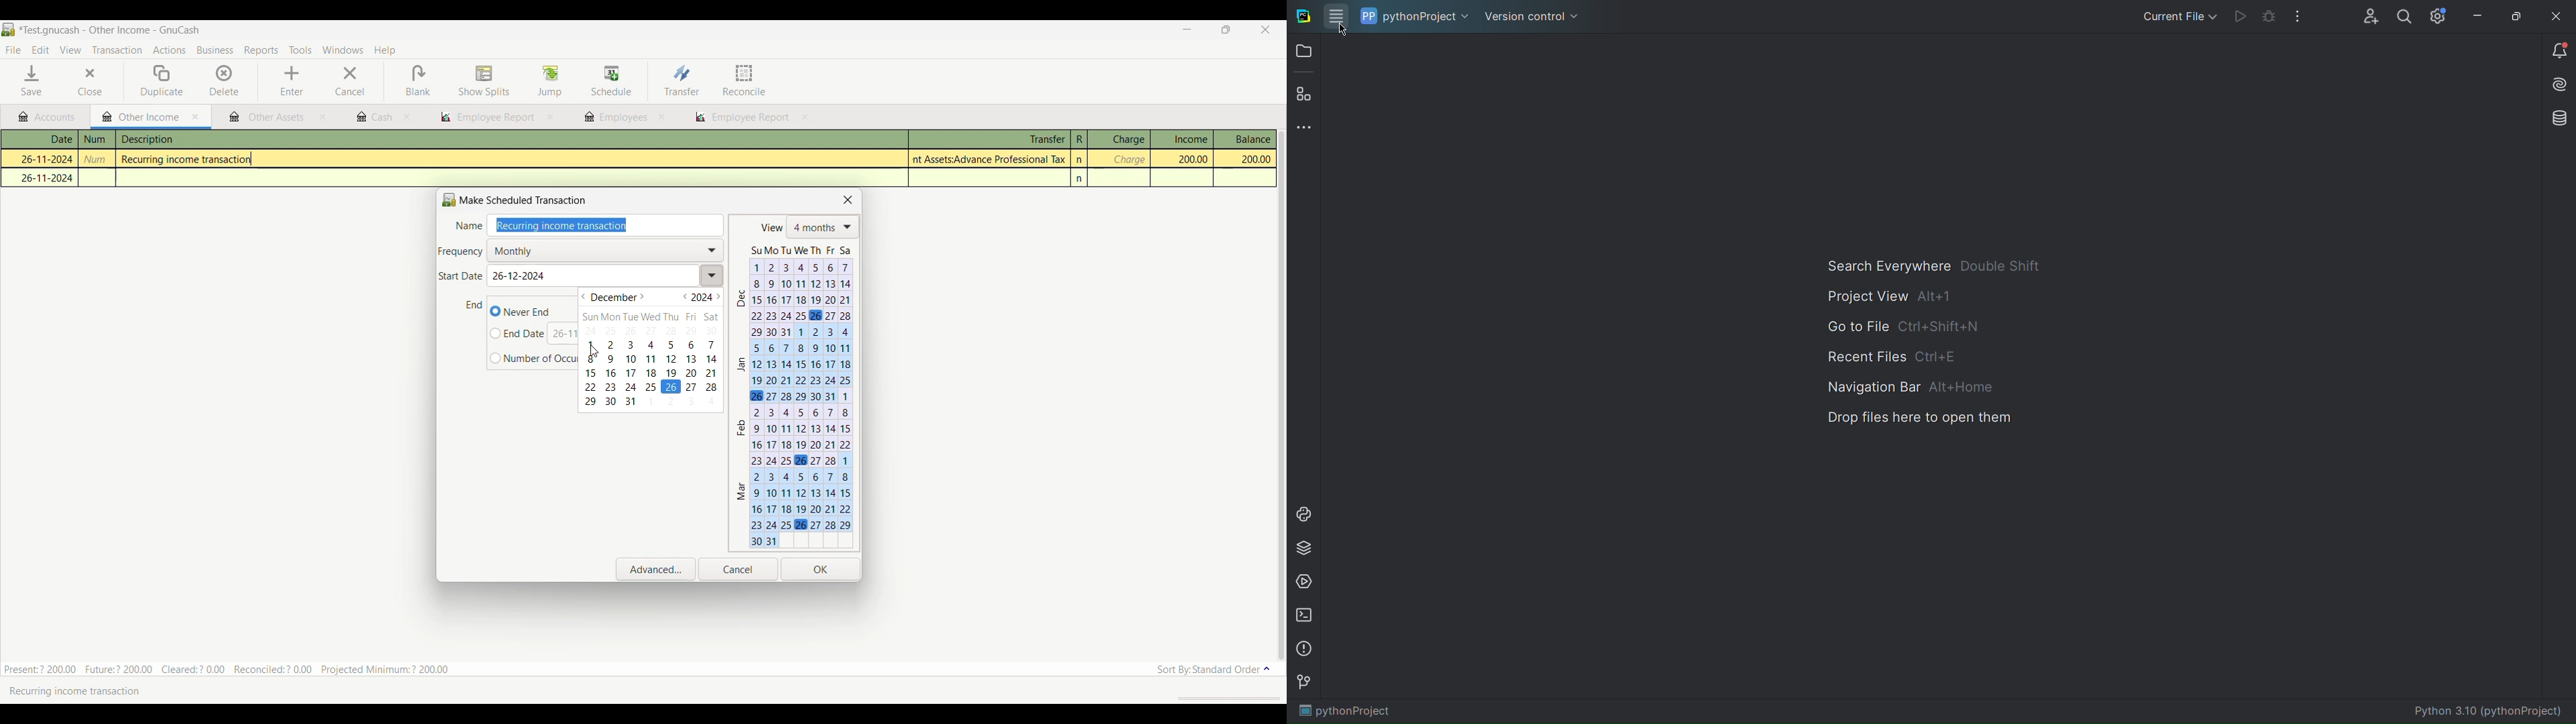 The width and height of the screenshot is (2576, 728). I want to click on Close current tab, so click(196, 117).